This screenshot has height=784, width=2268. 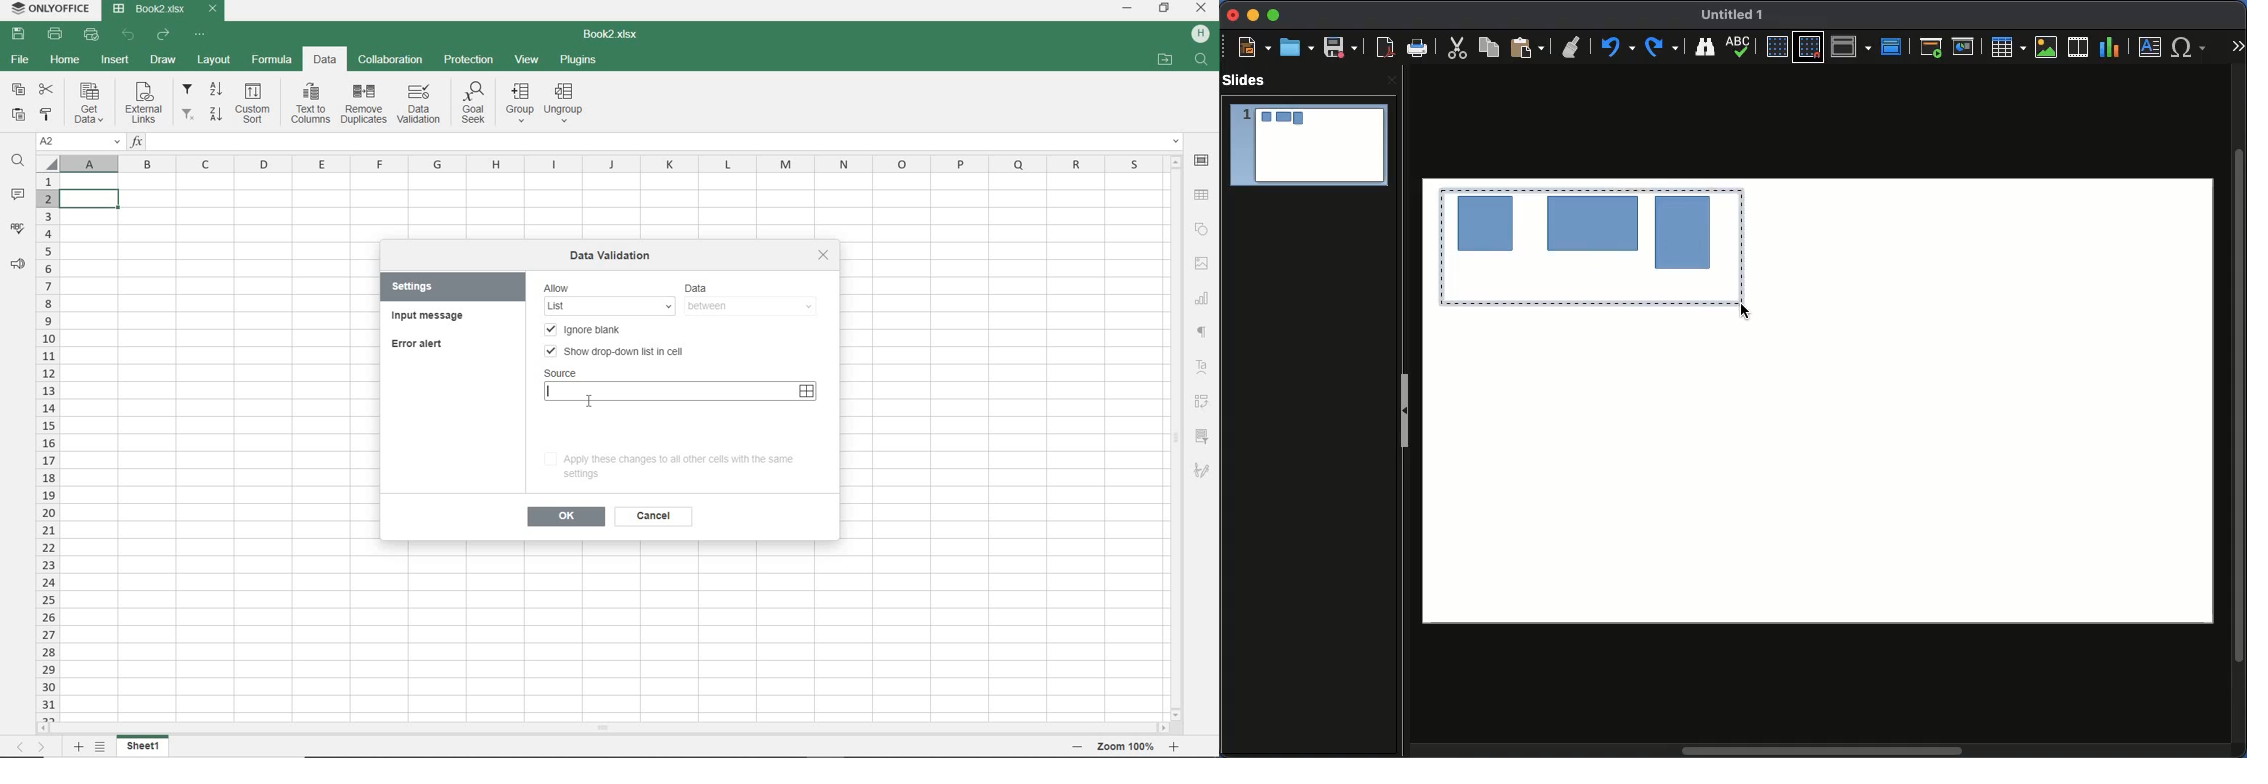 I want to click on Open, so click(x=1295, y=47).